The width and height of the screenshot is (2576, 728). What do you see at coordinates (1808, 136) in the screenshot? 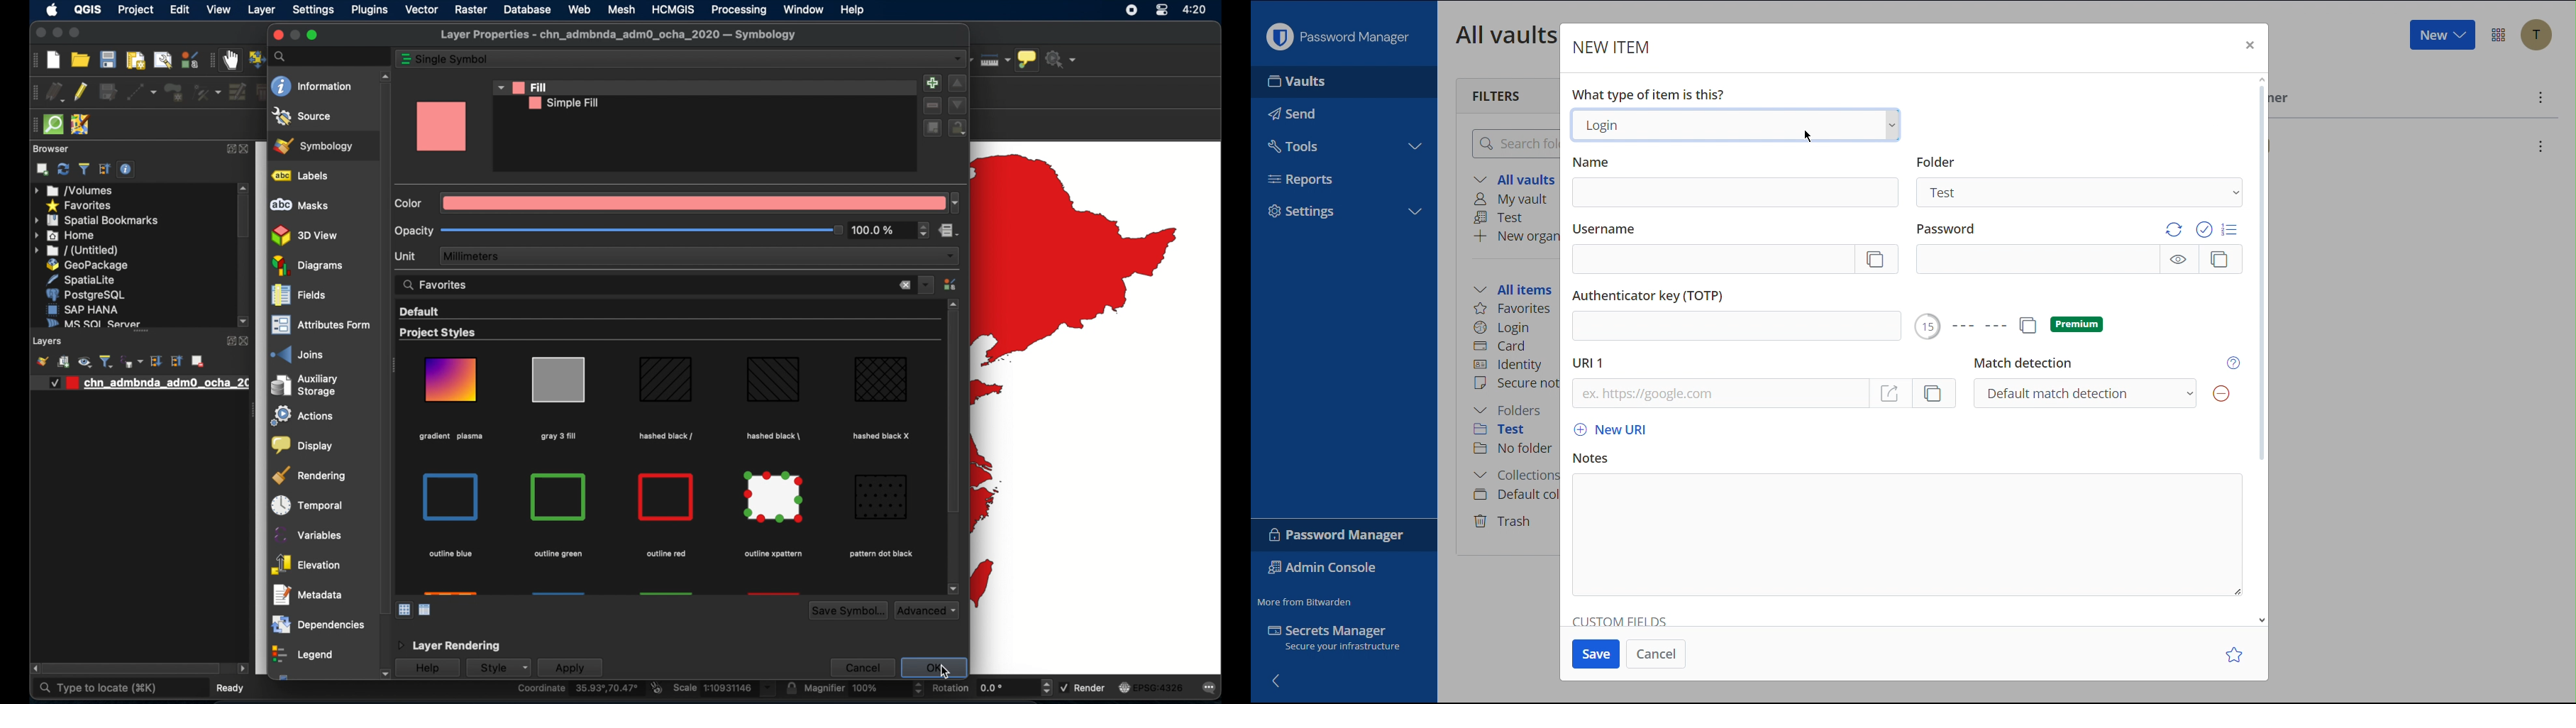
I see `Cursor` at bounding box center [1808, 136].